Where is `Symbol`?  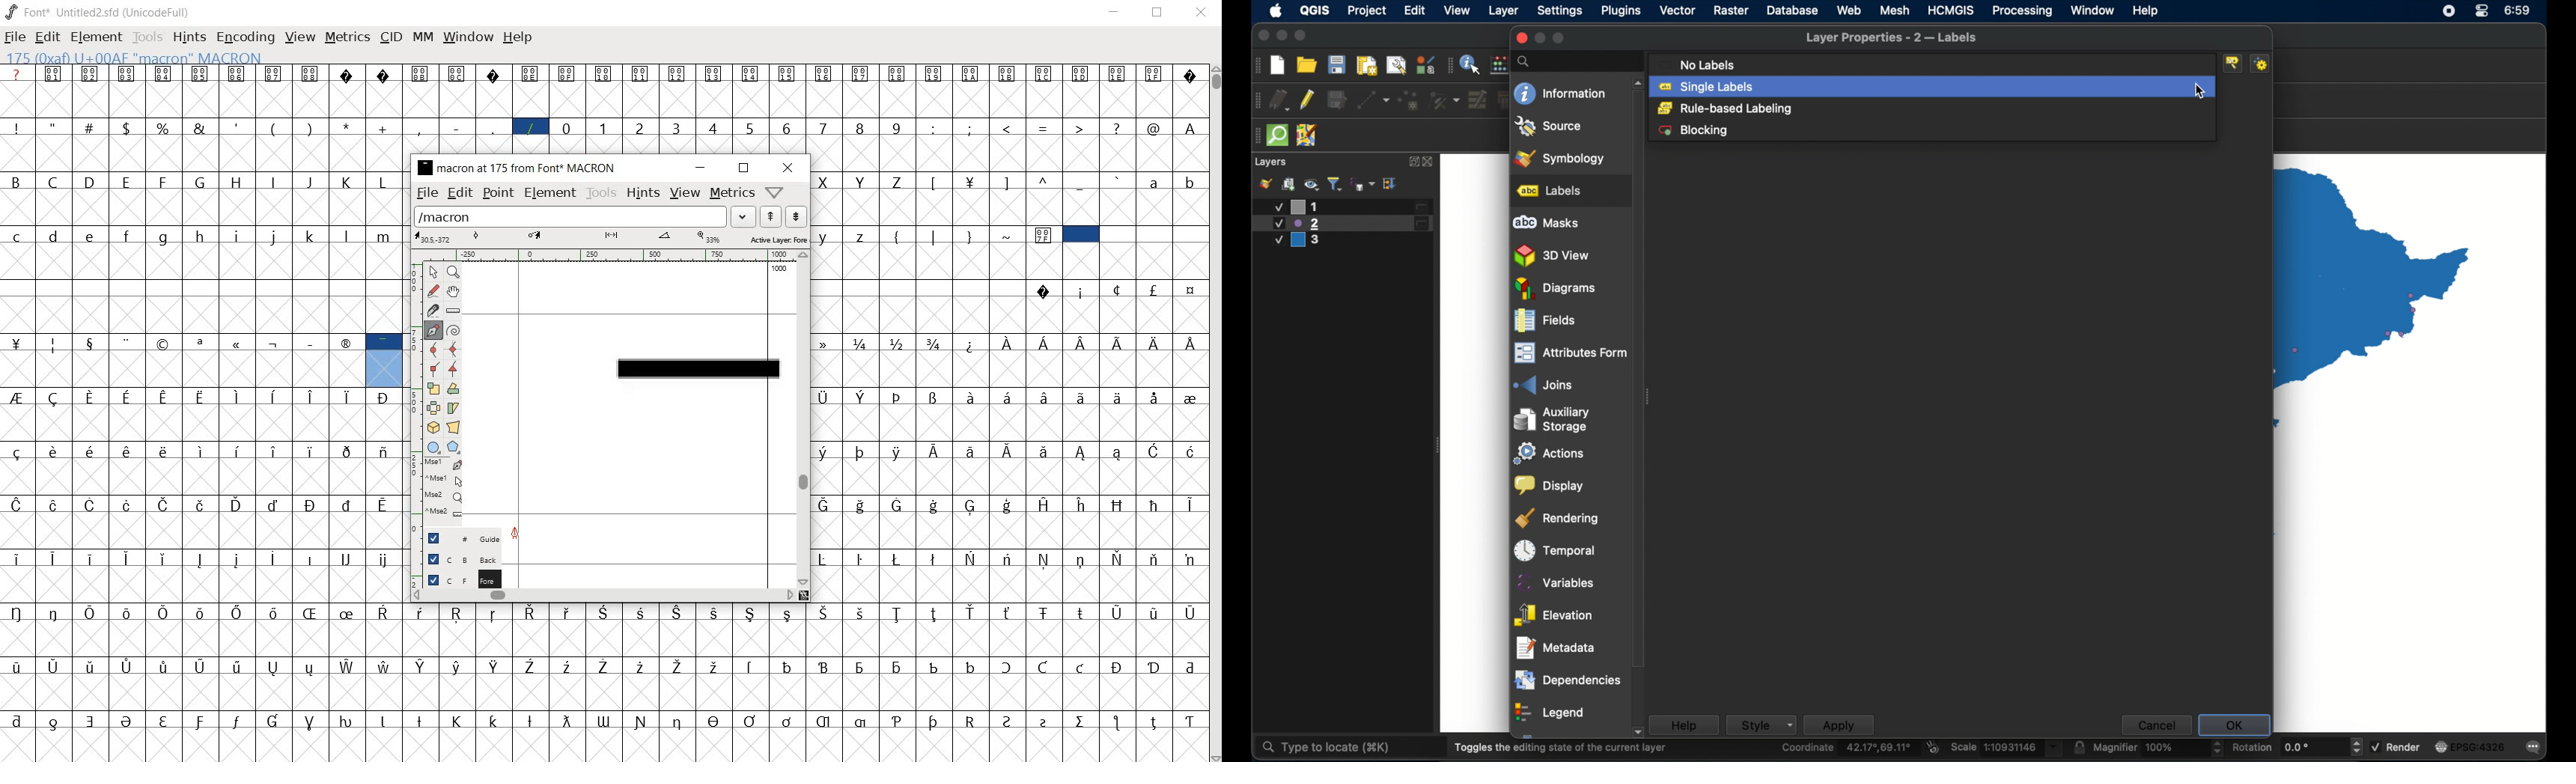
Symbol is located at coordinates (898, 398).